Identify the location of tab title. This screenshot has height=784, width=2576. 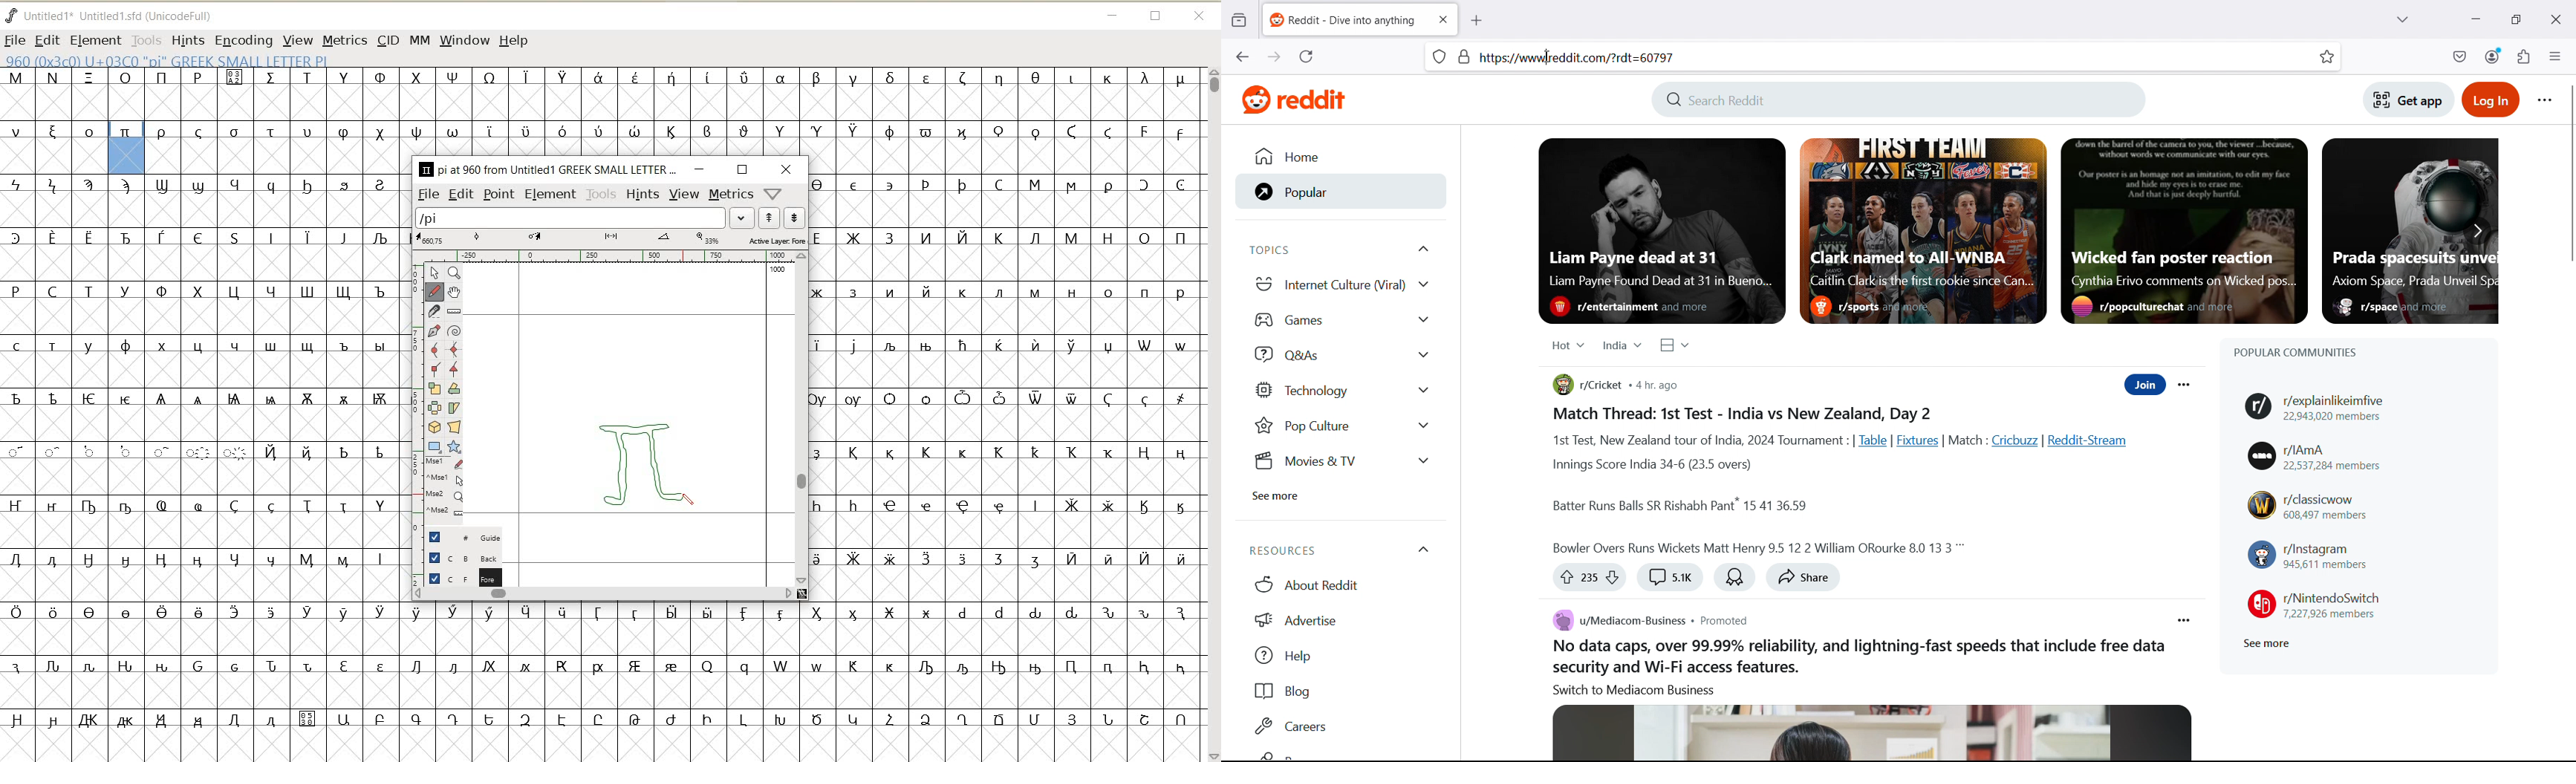
(1343, 20).